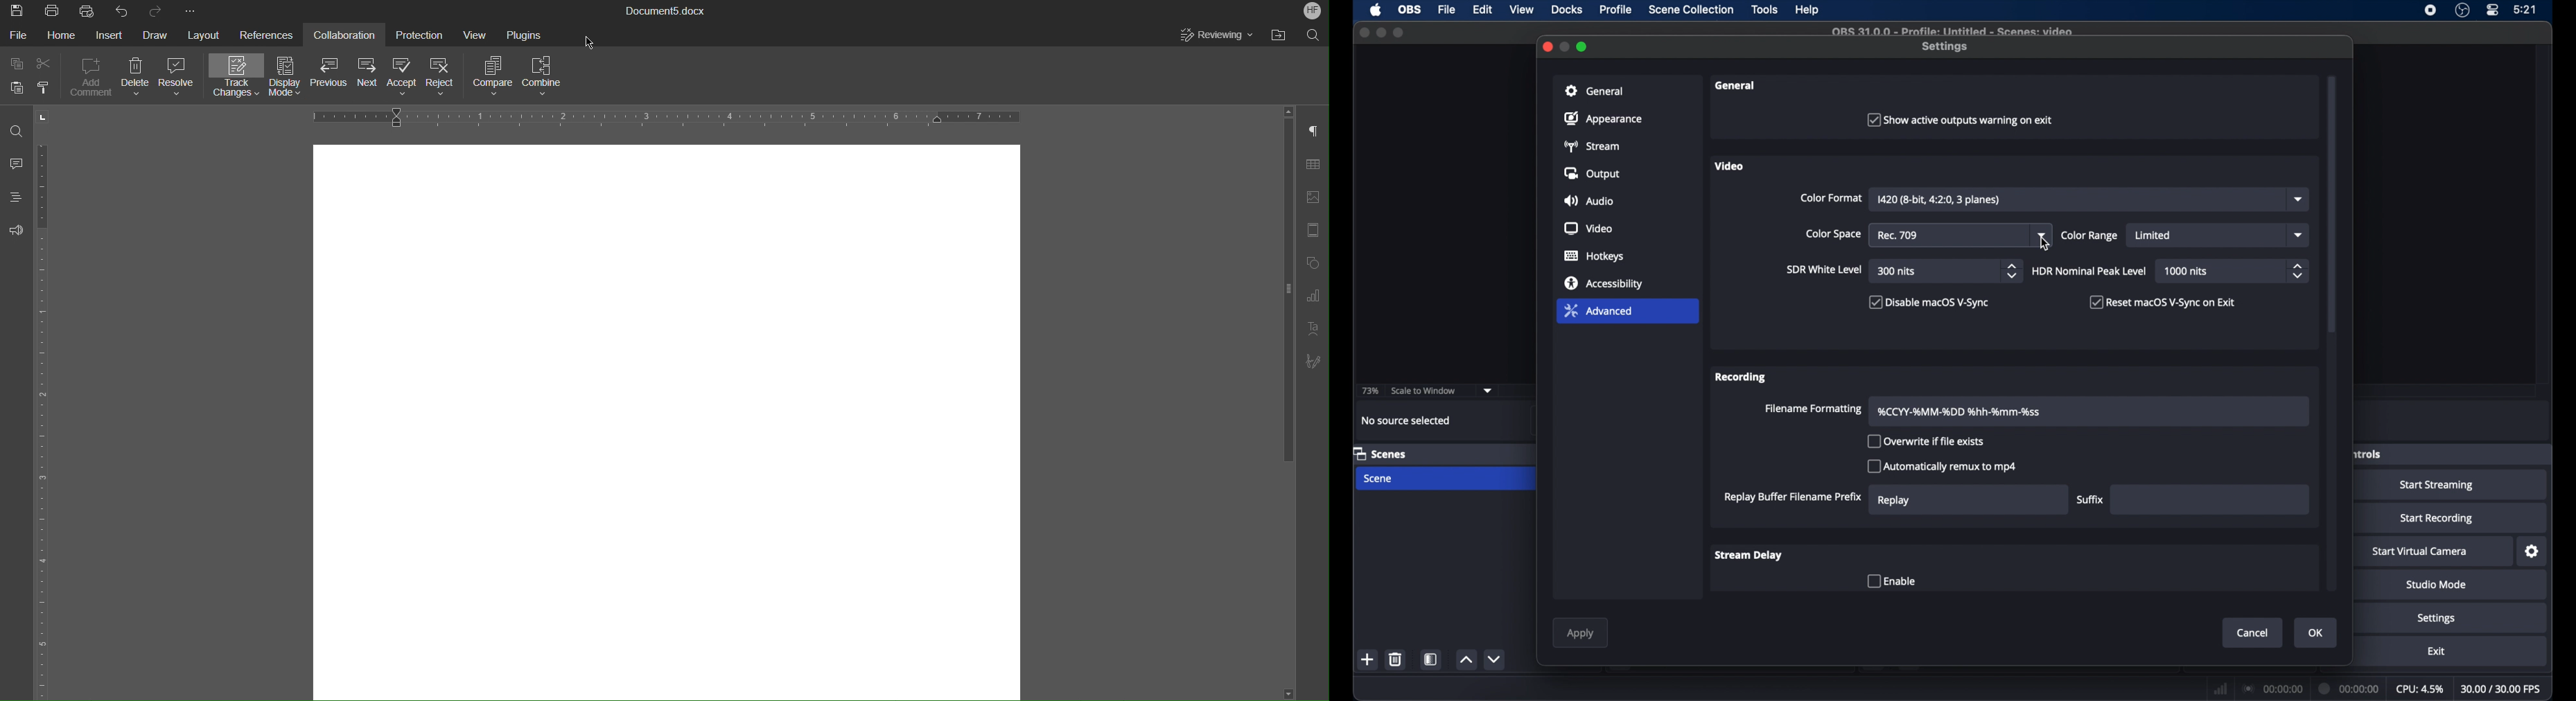 This screenshot has width=2576, height=728. What do you see at coordinates (496, 77) in the screenshot?
I see `Compare` at bounding box center [496, 77].